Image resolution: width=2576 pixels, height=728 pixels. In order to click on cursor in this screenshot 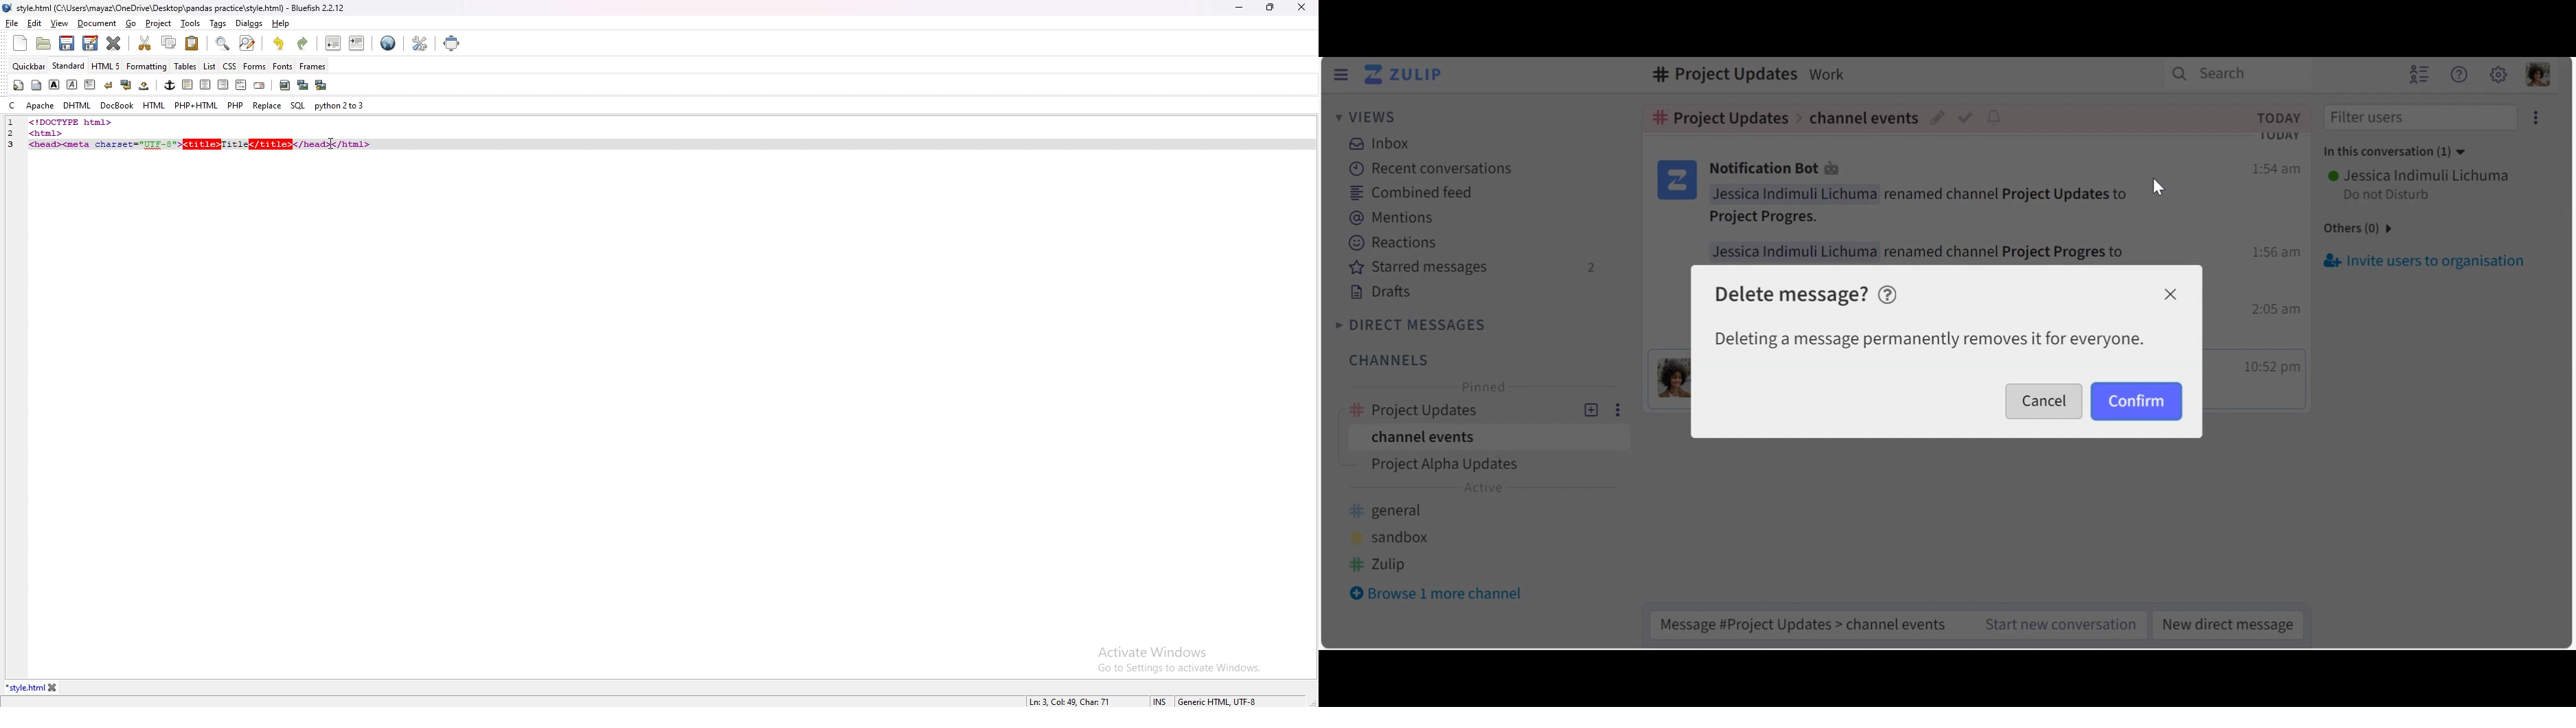, I will do `click(2158, 188)`.